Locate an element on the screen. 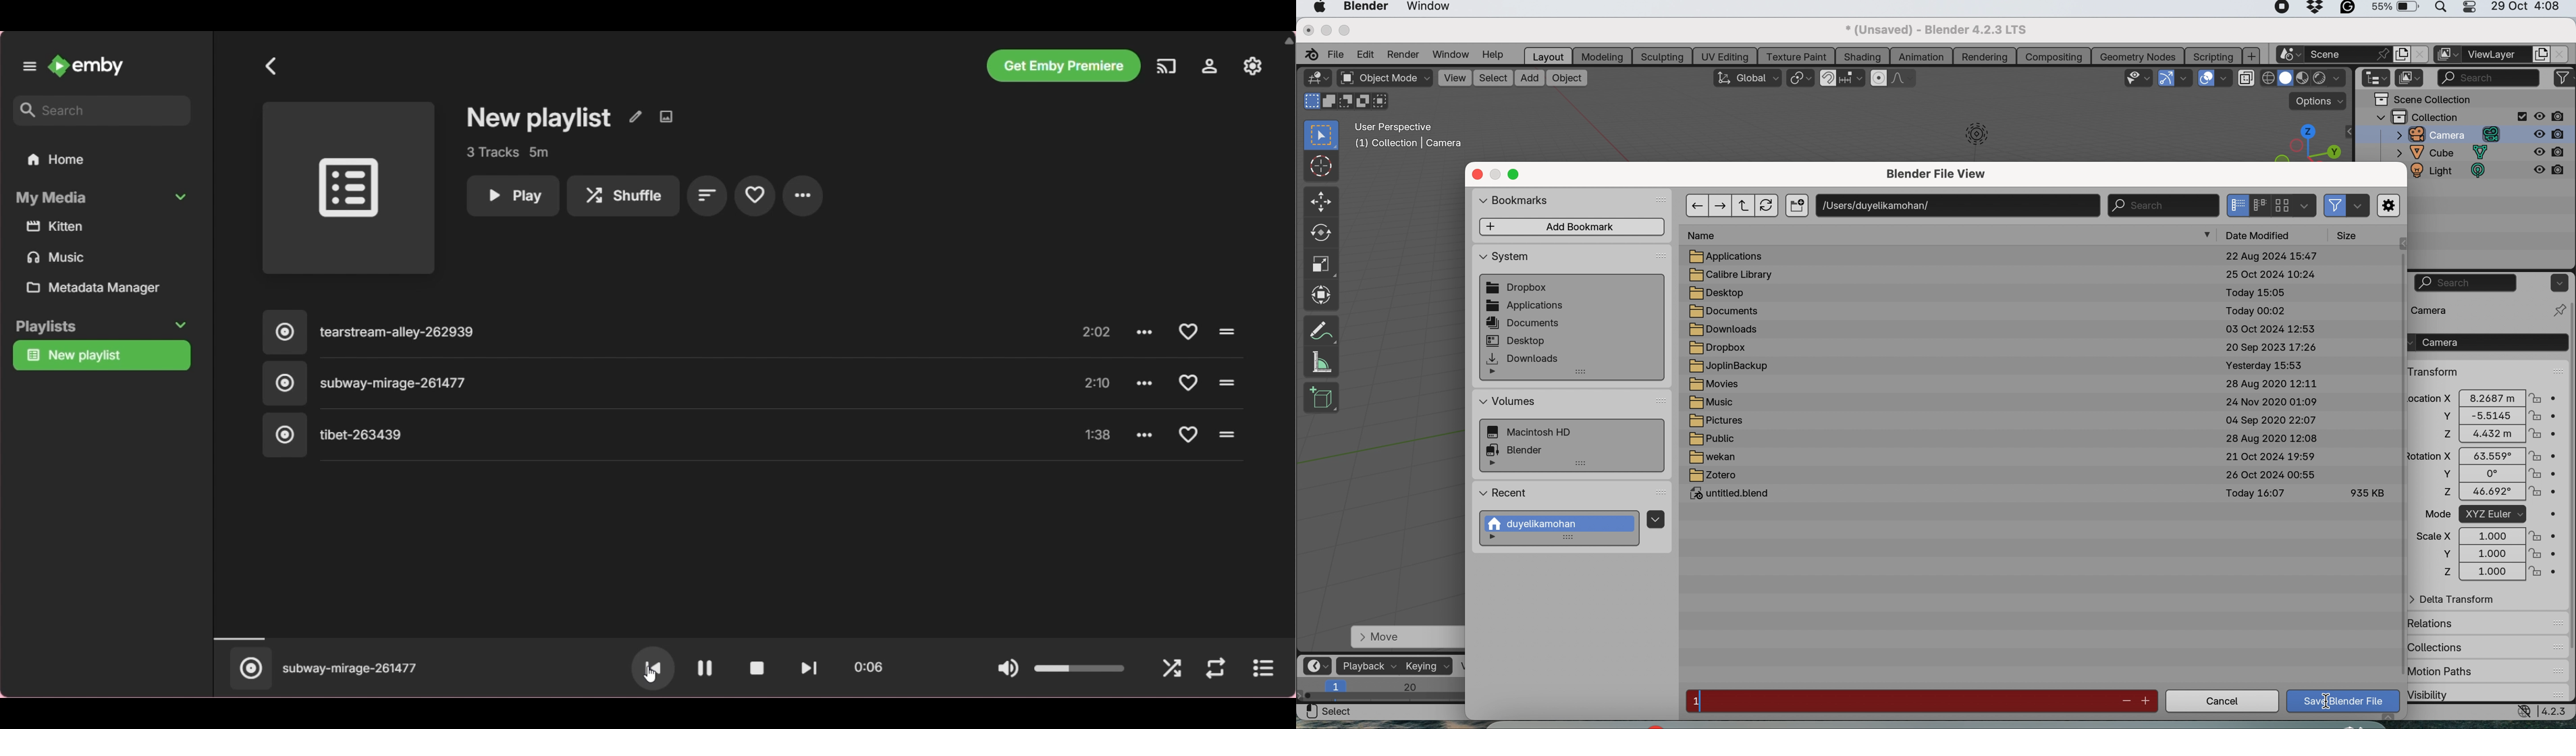  dropbox is located at coordinates (2316, 9).